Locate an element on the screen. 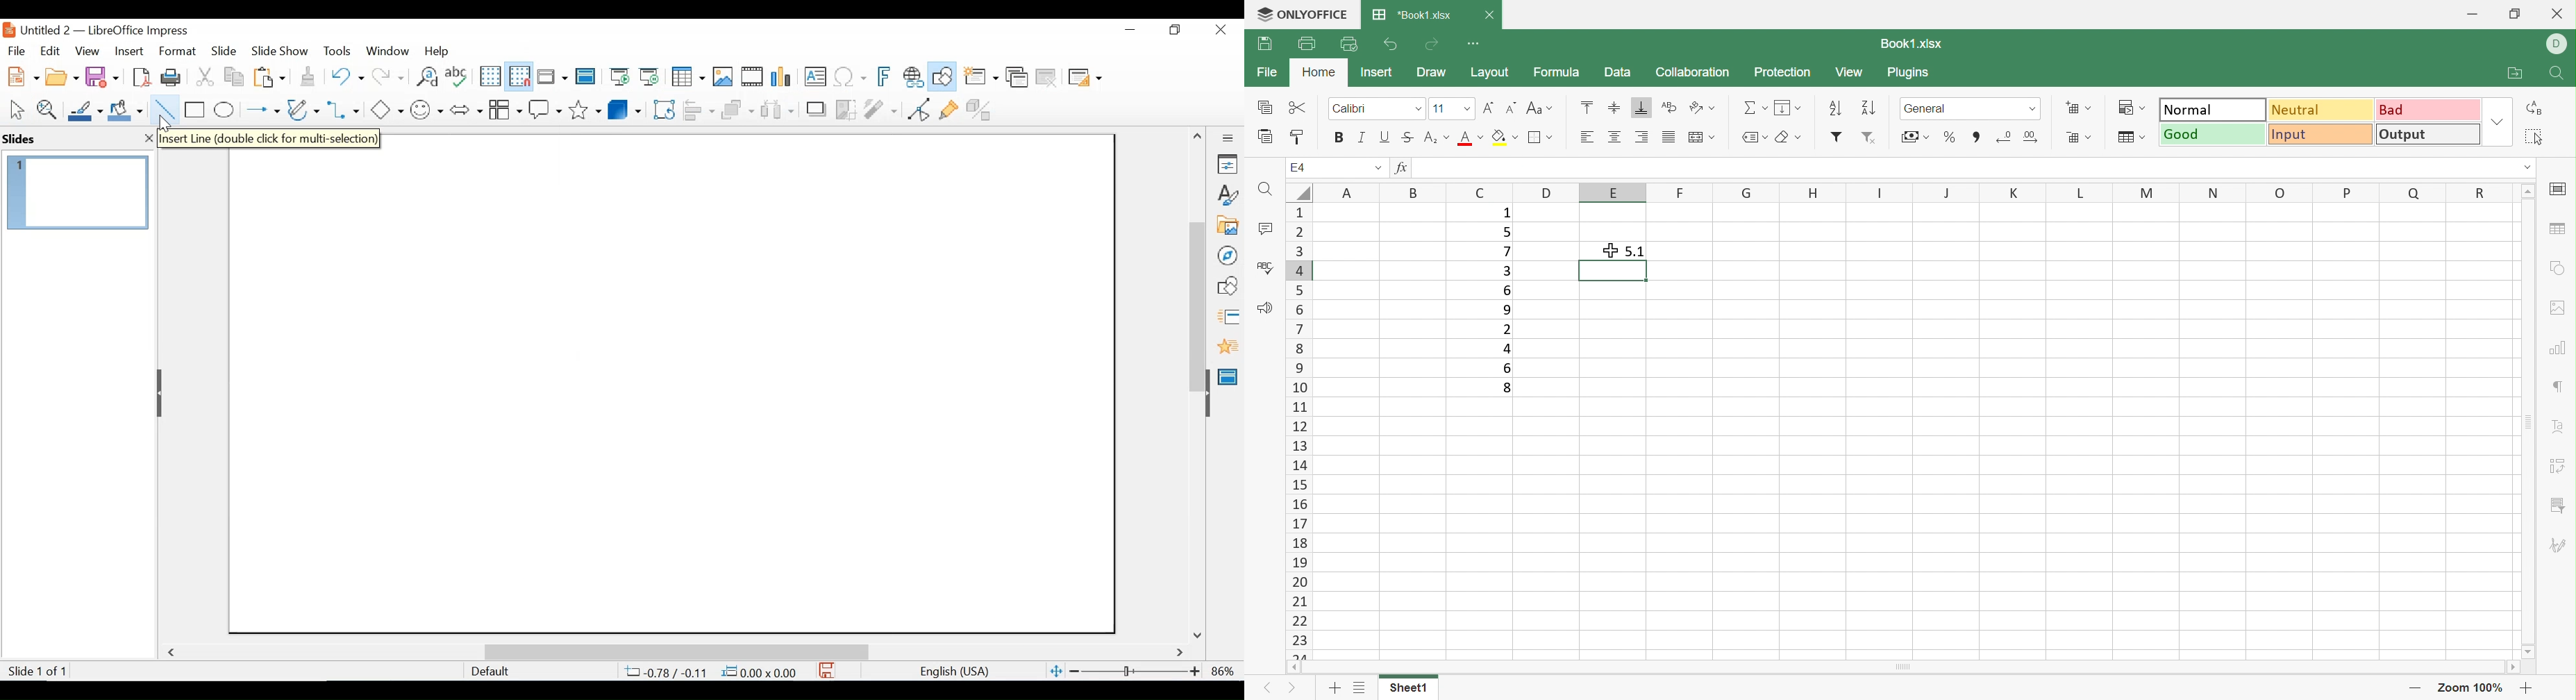  A1 is located at coordinates (1299, 167).